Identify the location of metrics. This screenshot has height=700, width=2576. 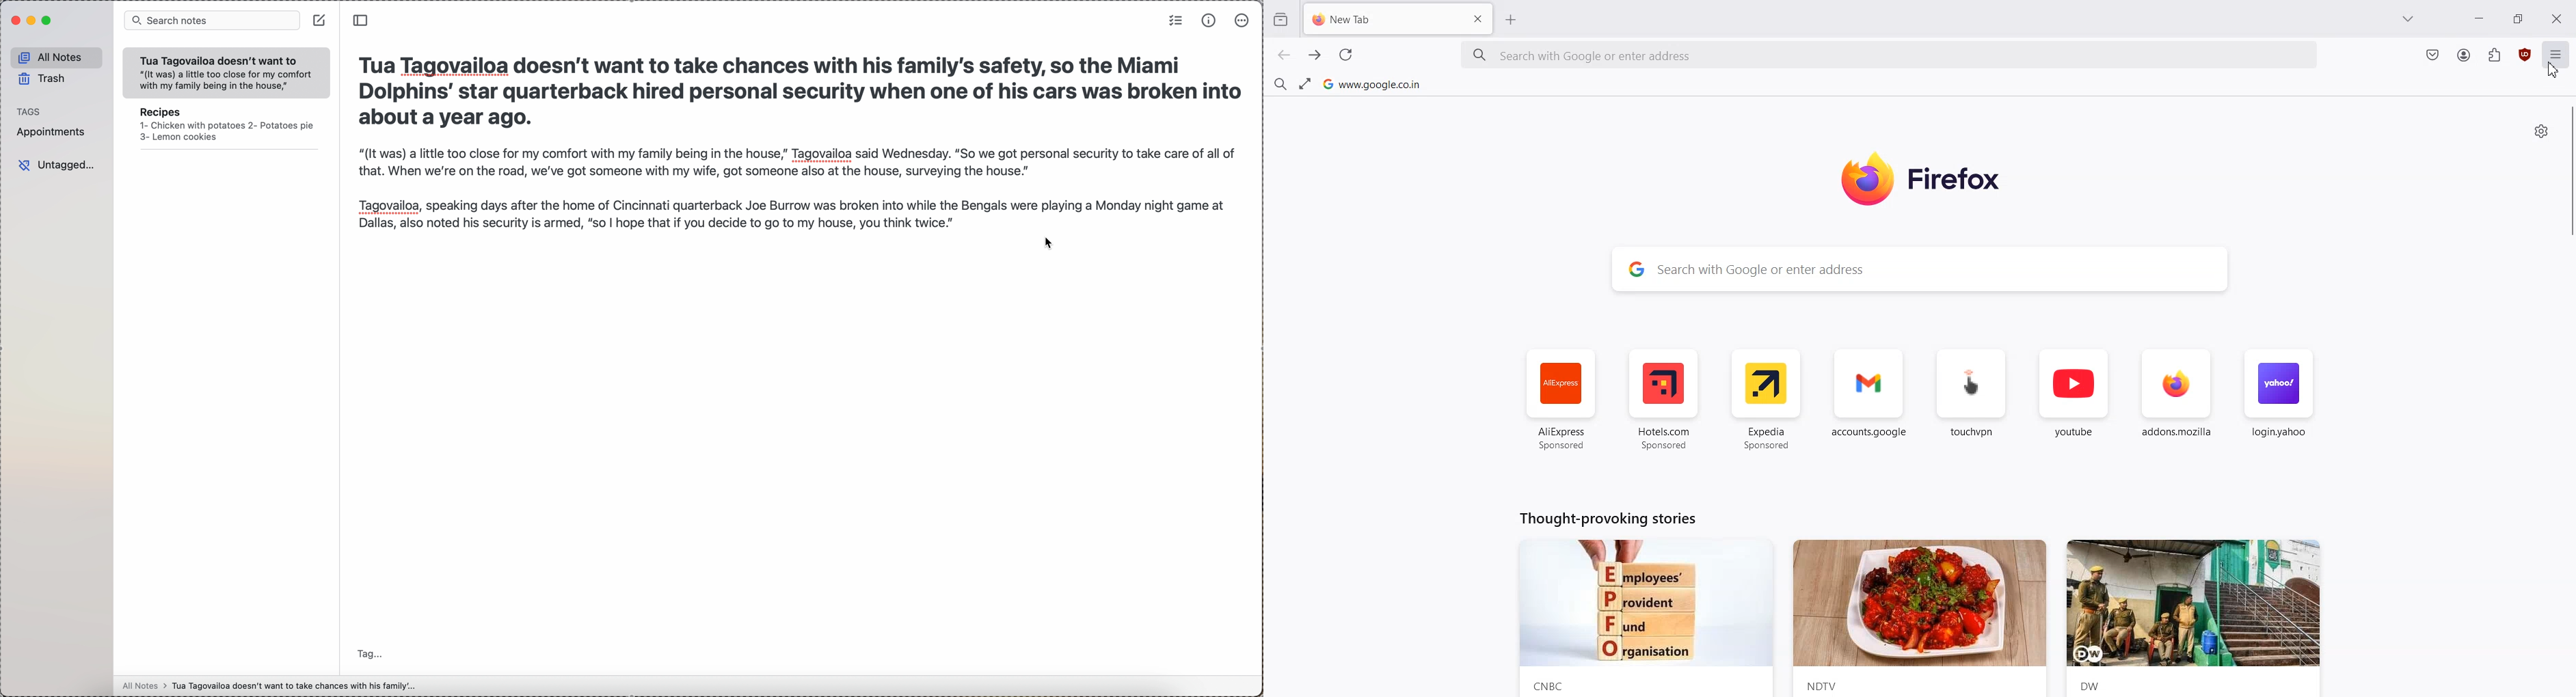
(1209, 20).